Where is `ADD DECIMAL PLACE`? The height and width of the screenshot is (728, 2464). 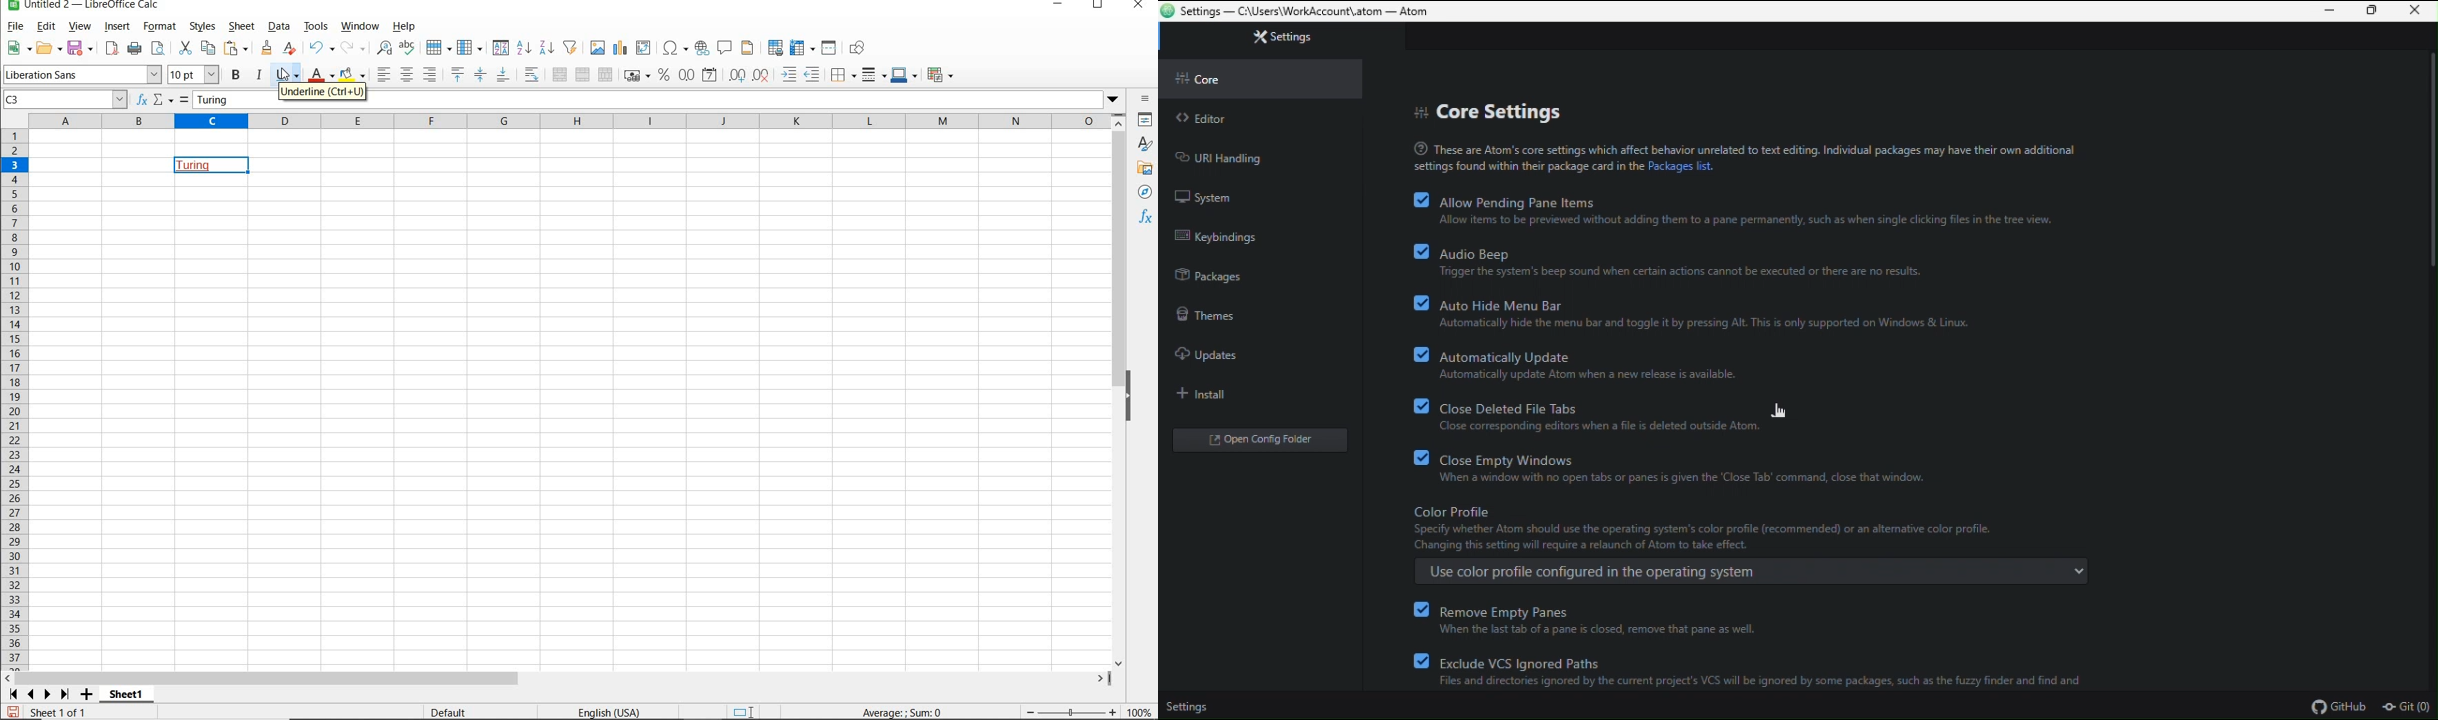
ADD DECIMAL PLACE is located at coordinates (737, 77).